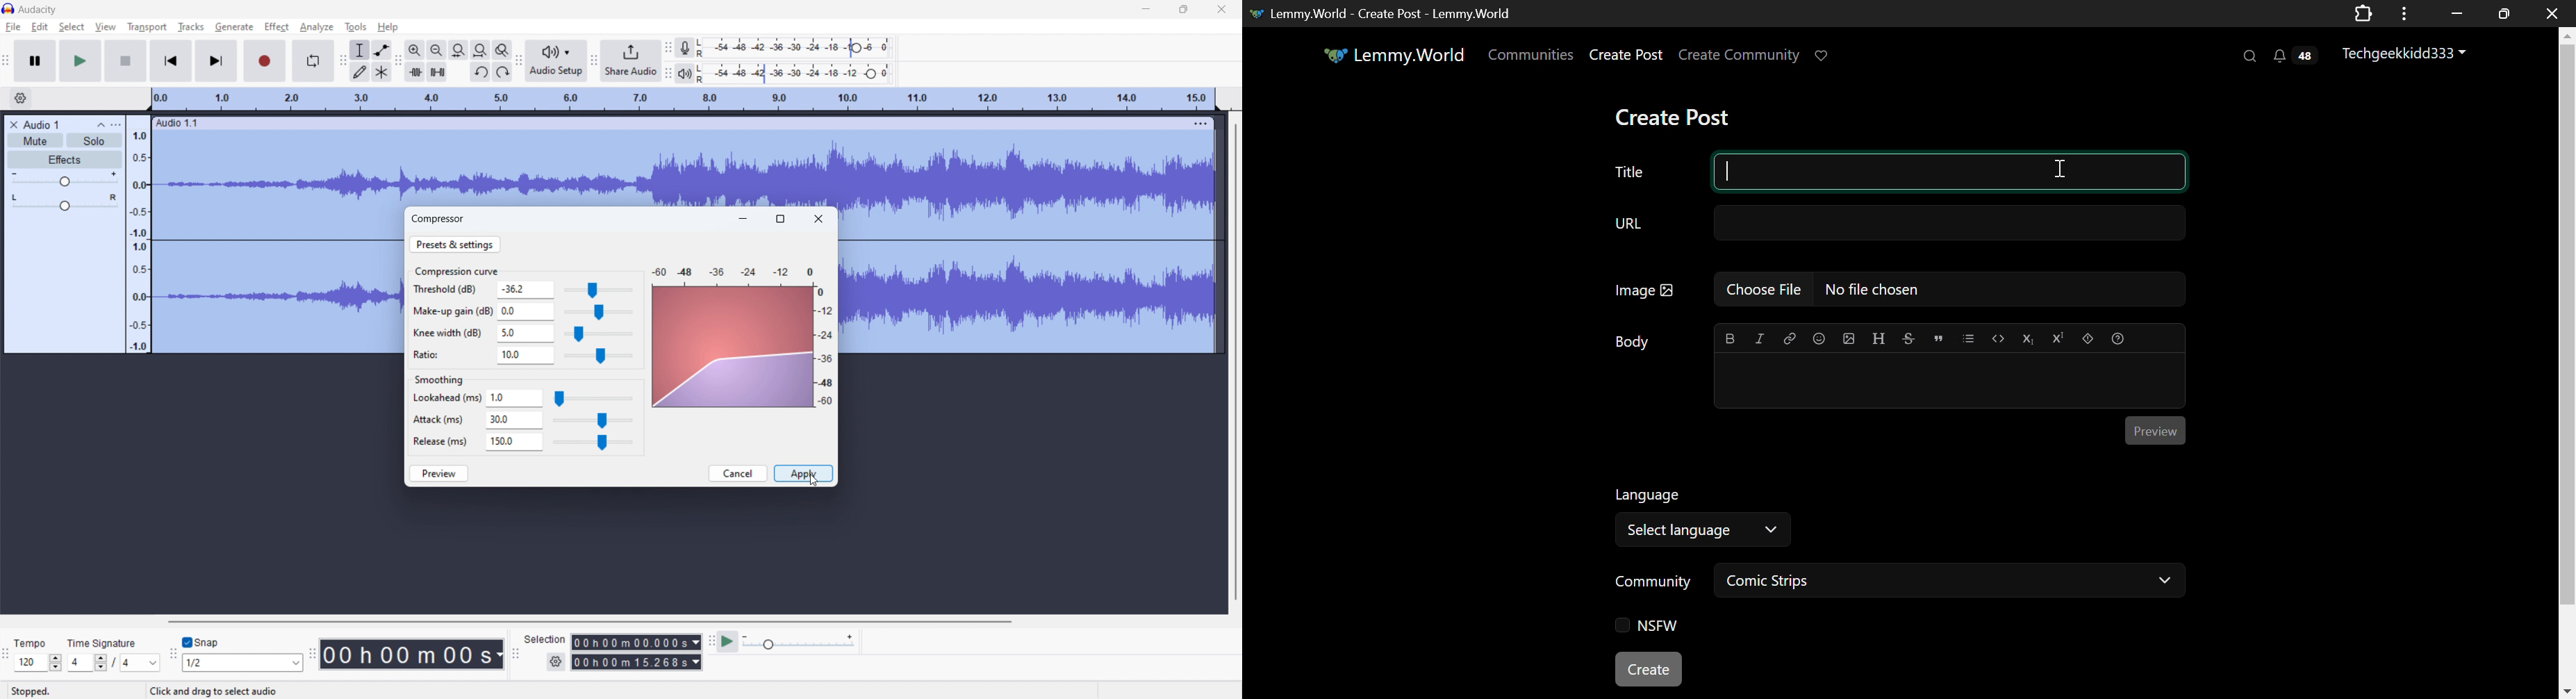 The height and width of the screenshot is (700, 2576). Describe the element at coordinates (593, 421) in the screenshot. I see `attack slider` at that location.